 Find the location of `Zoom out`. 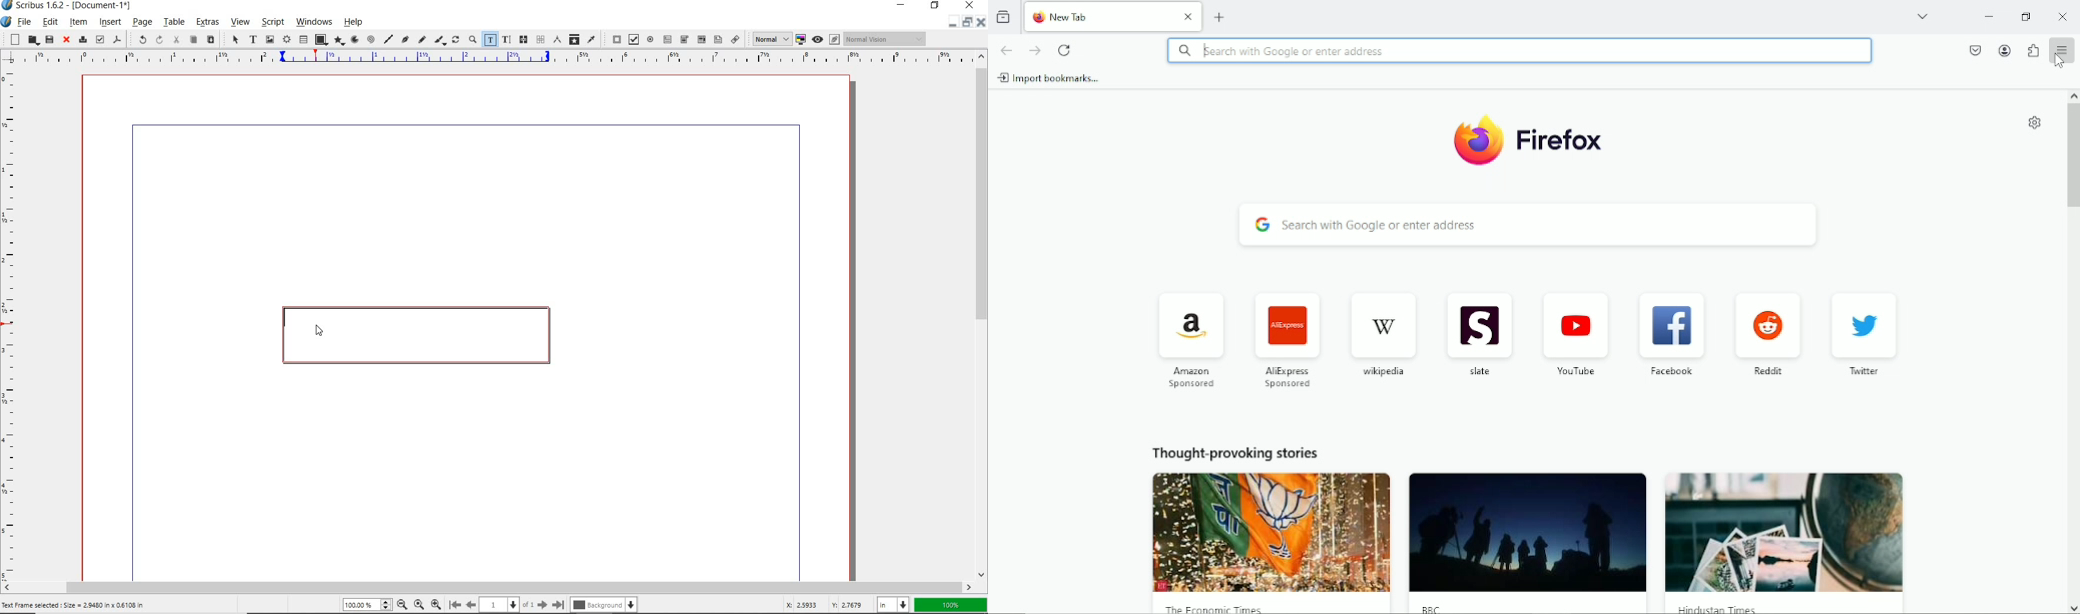

Zoom out is located at coordinates (400, 605).